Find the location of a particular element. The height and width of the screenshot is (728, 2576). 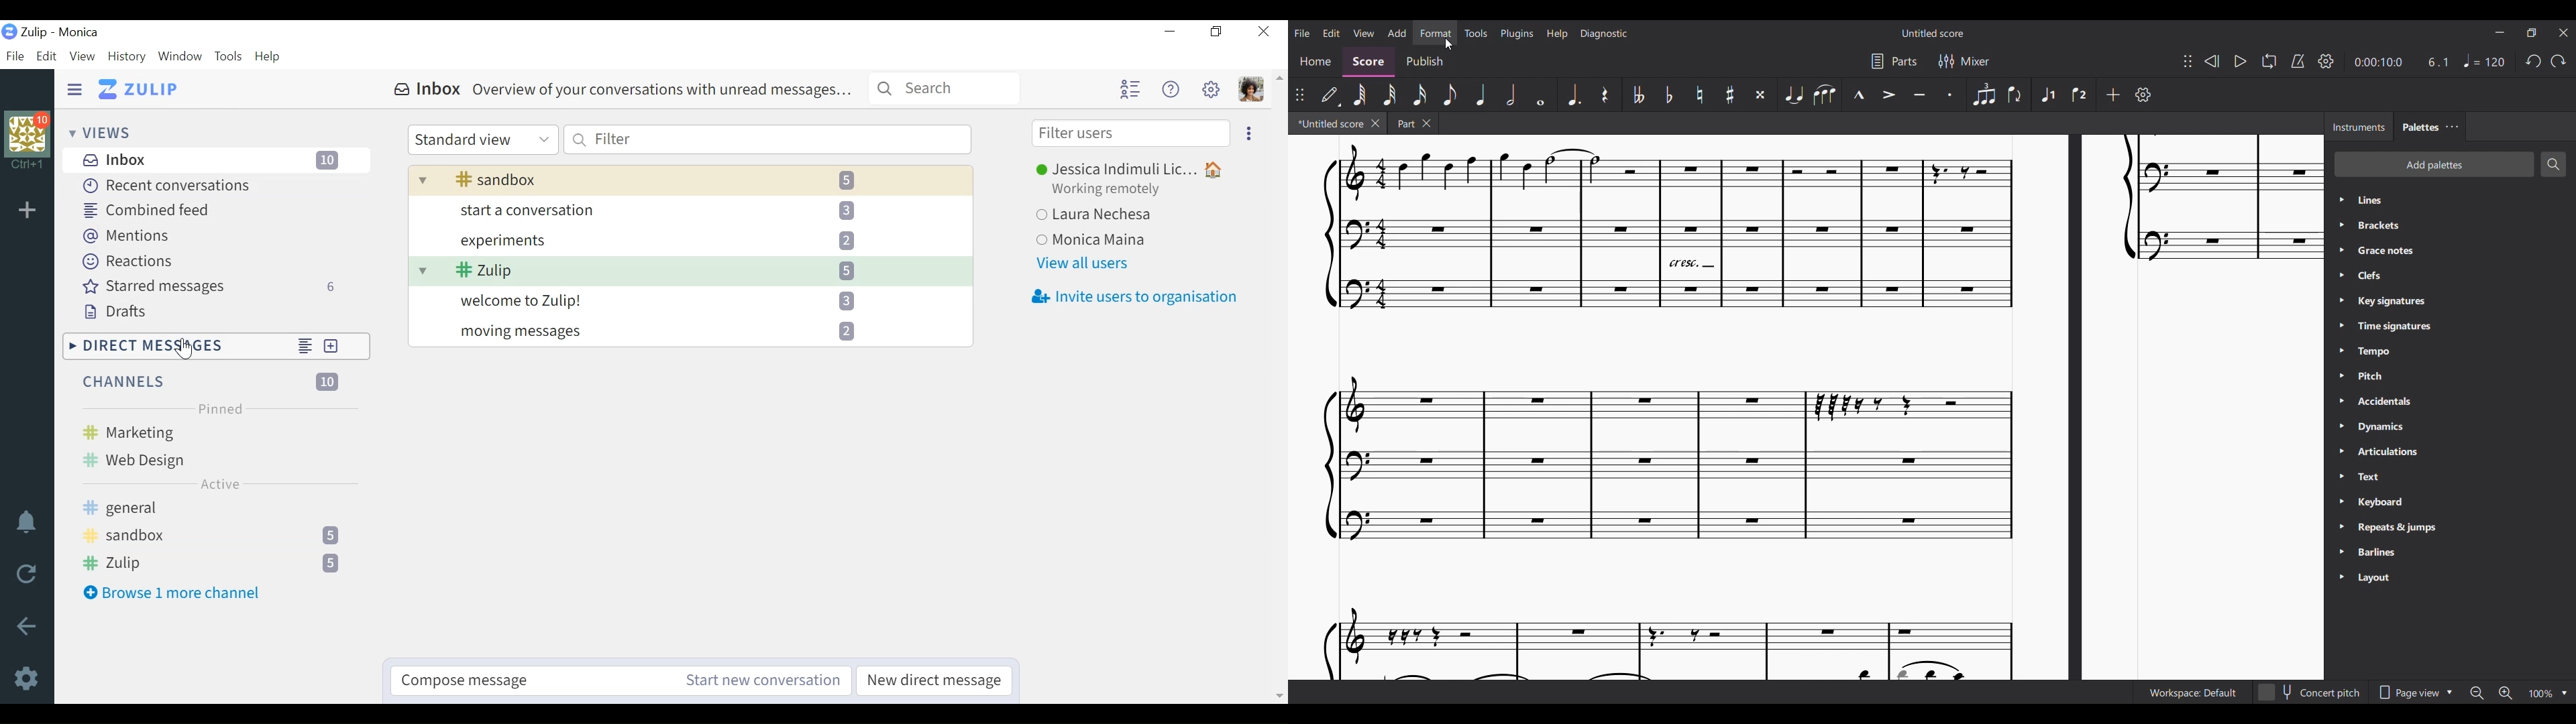

Looping playback is located at coordinates (2269, 61).